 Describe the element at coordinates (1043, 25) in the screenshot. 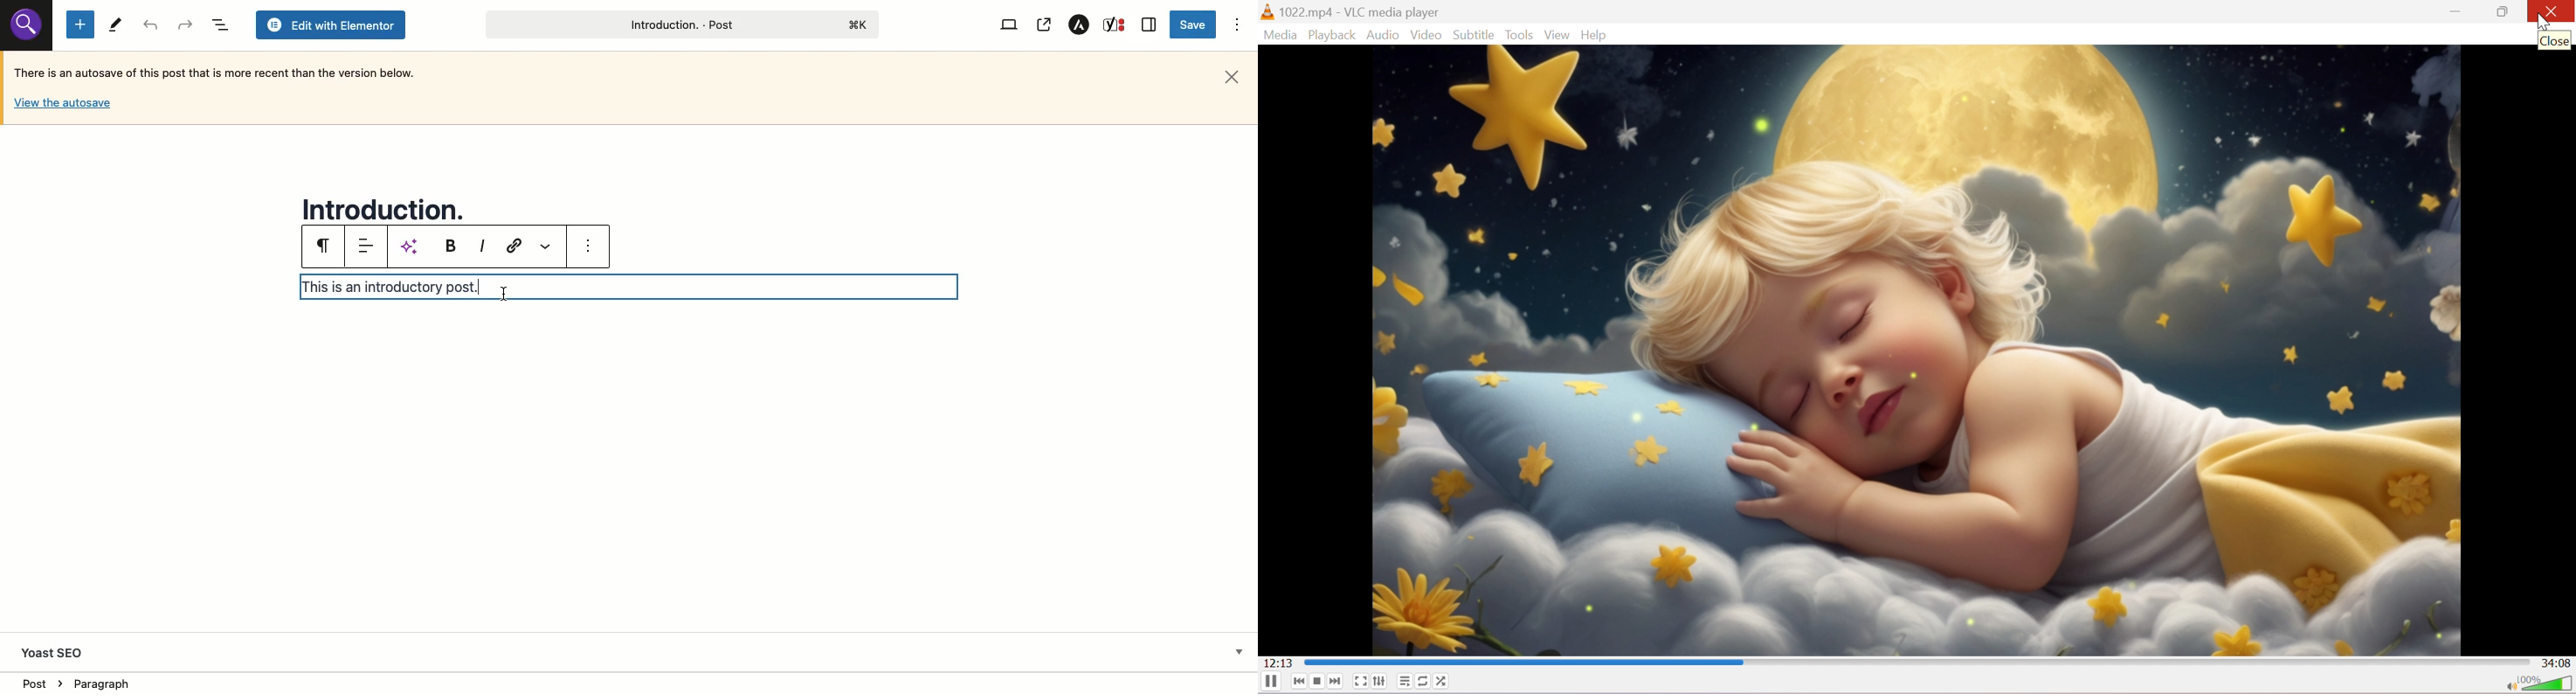

I see `View post` at that location.